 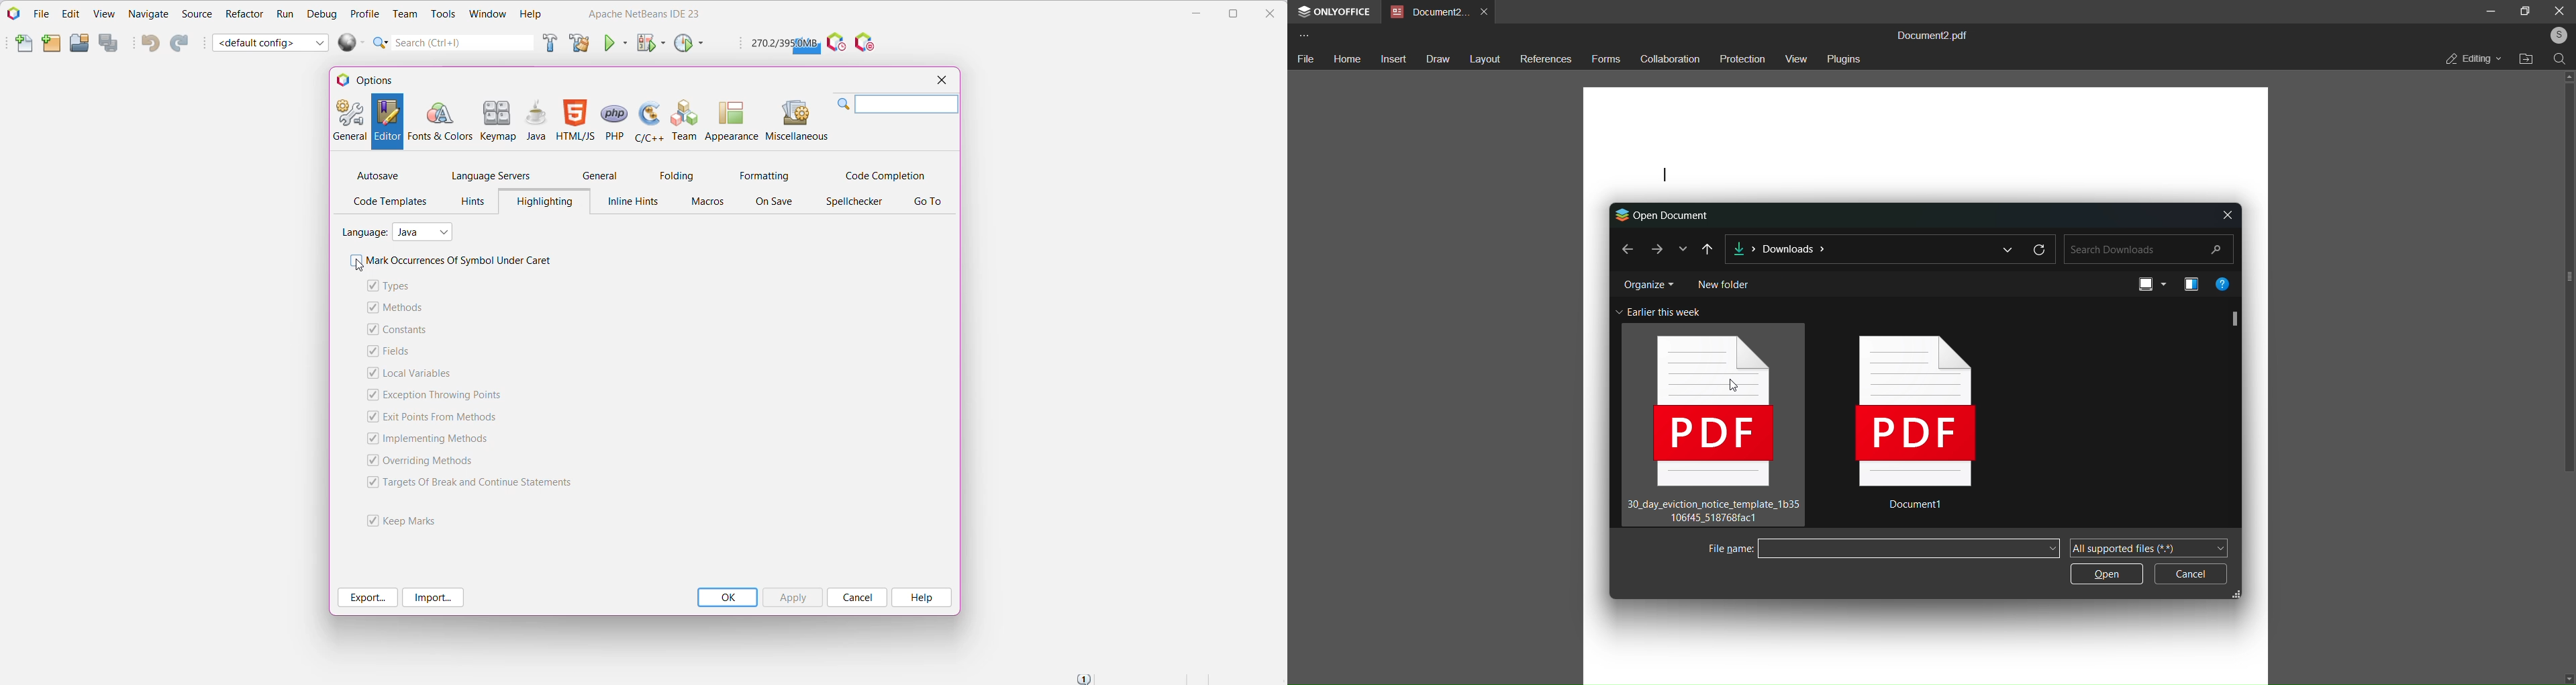 What do you see at coordinates (1938, 34) in the screenshot?
I see `title` at bounding box center [1938, 34].